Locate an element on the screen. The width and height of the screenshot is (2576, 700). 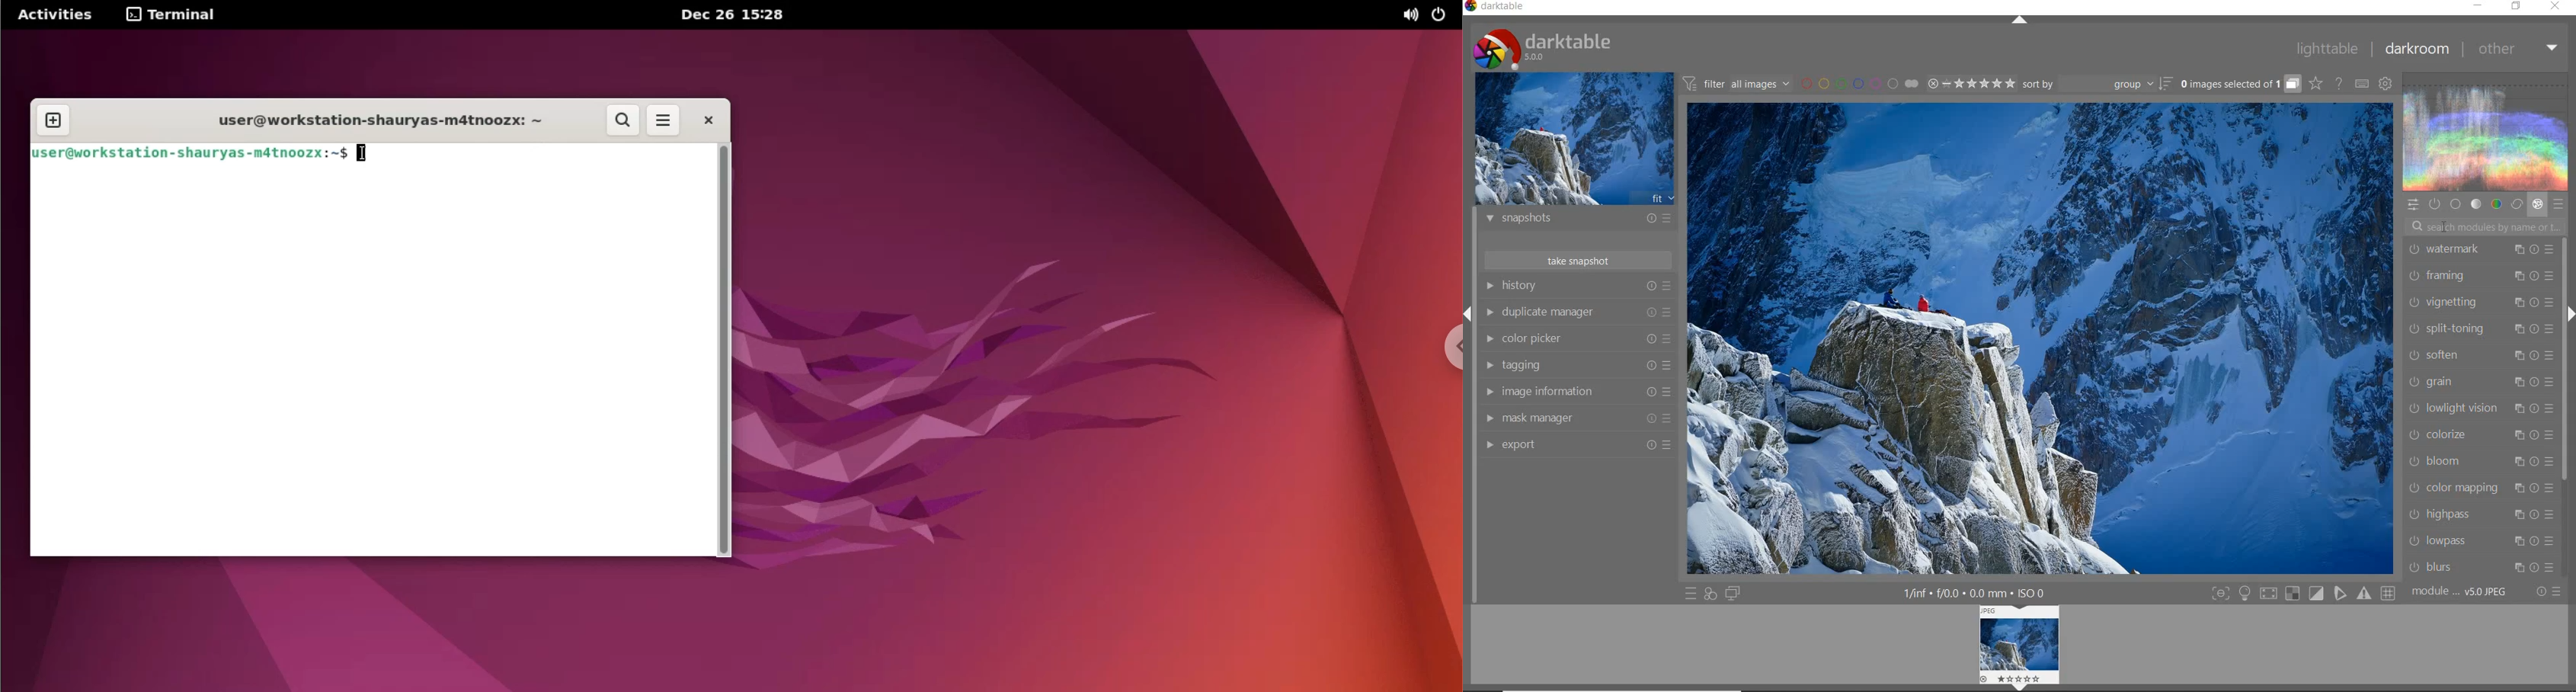
lowlight vision is located at coordinates (2480, 407).